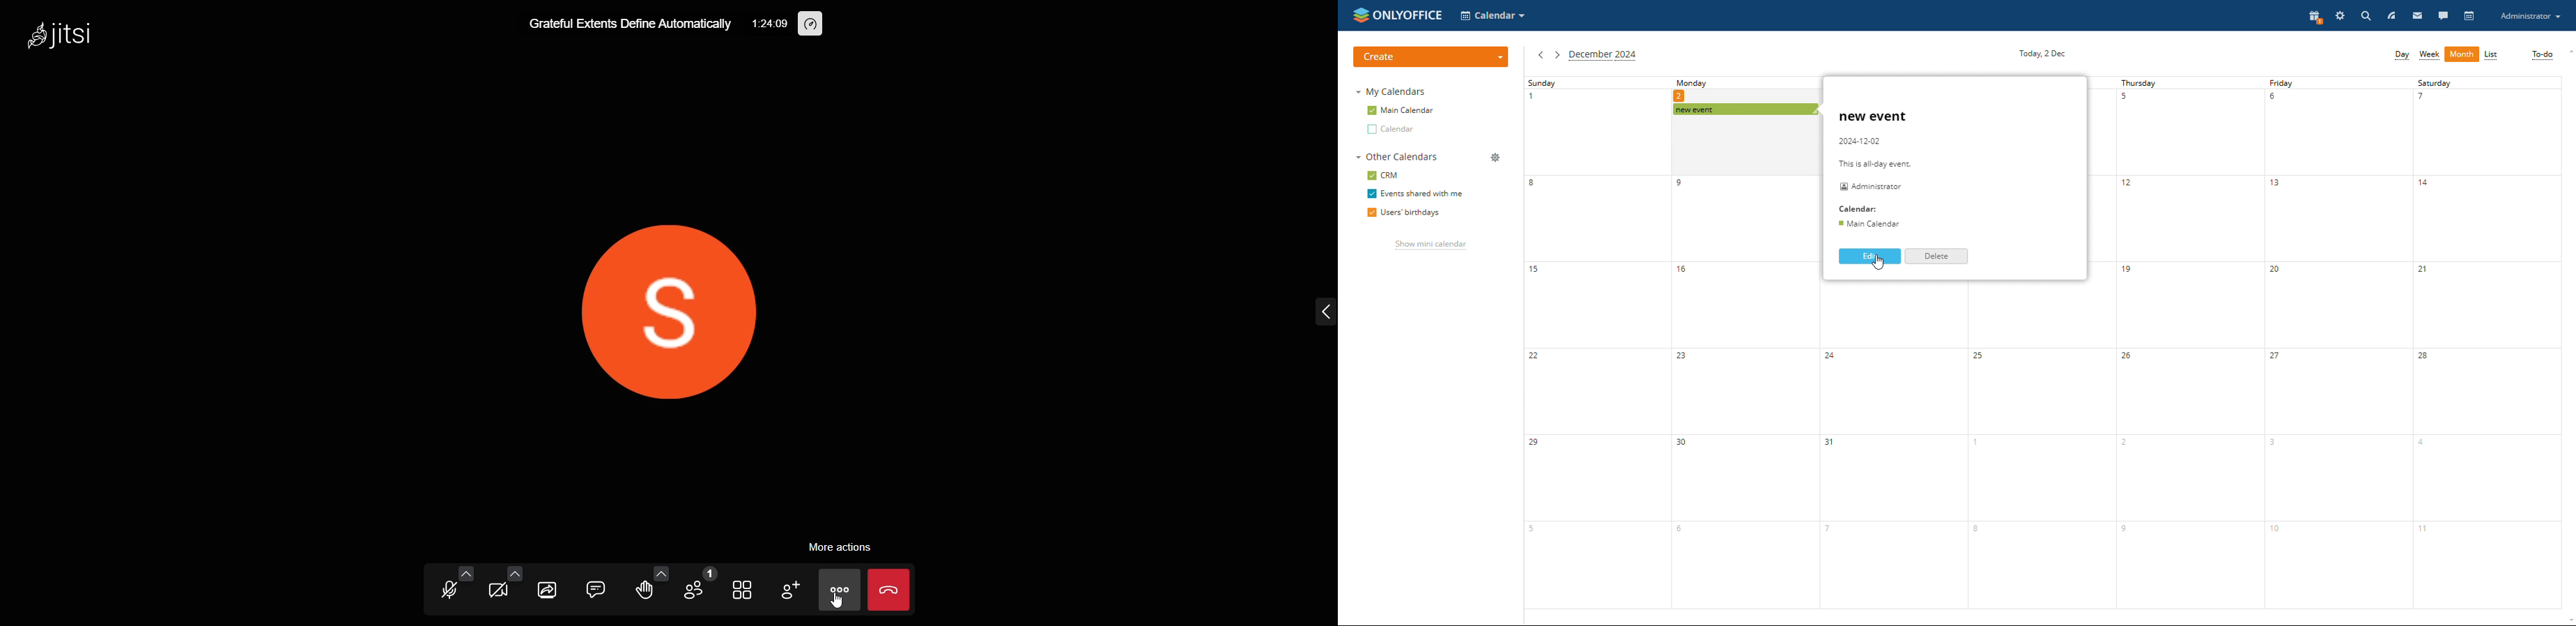  What do you see at coordinates (769, 24) in the screenshot?
I see `time` at bounding box center [769, 24].